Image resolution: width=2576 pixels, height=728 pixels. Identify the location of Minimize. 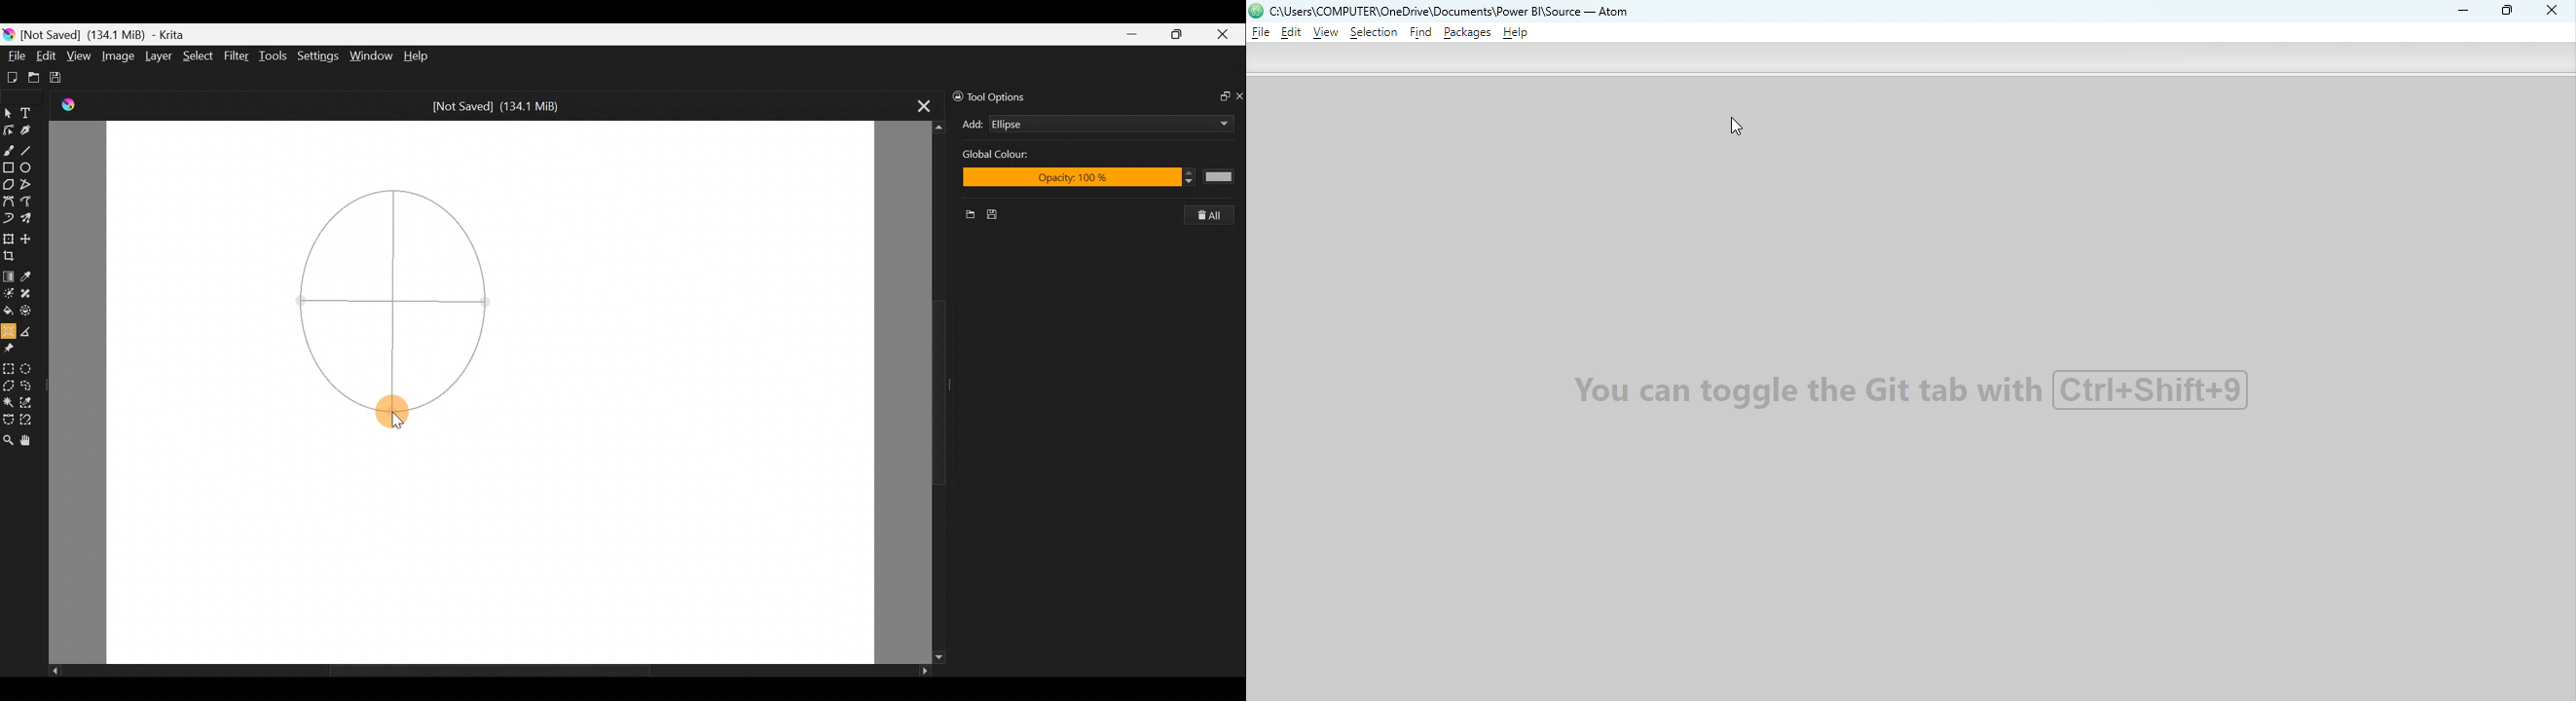
(1133, 34).